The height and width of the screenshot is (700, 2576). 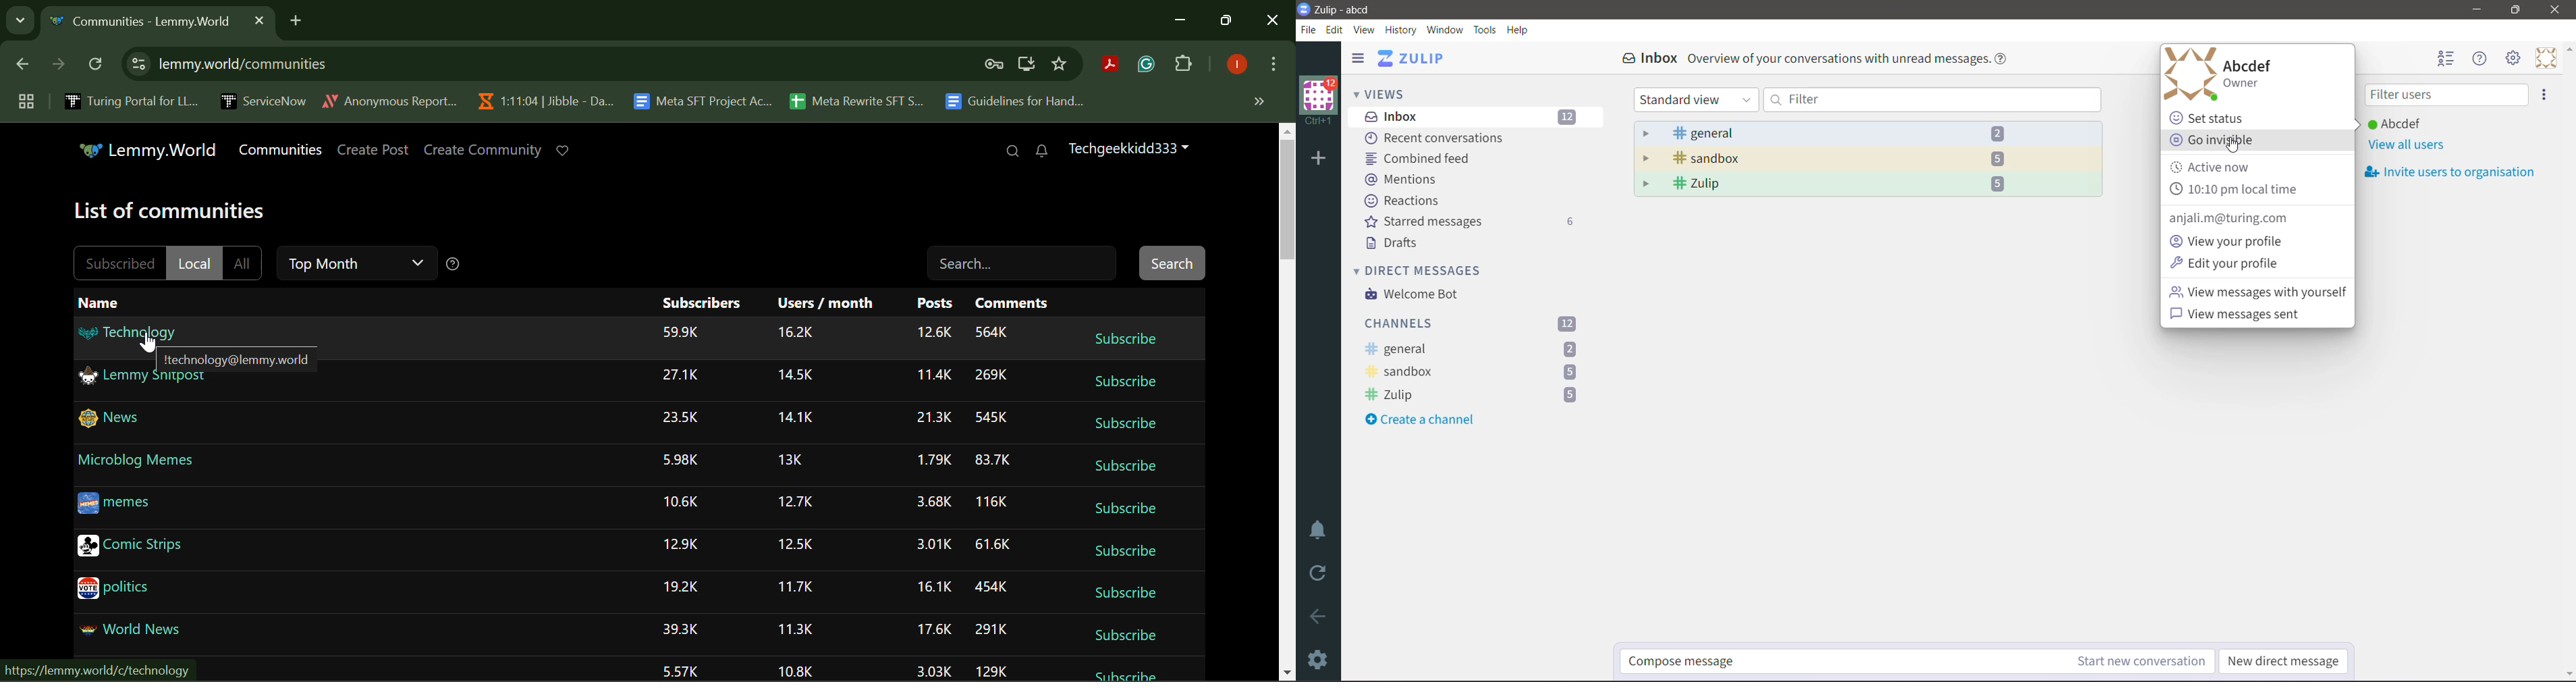 What do you see at coordinates (1335, 29) in the screenshot?
I see `Edit` at bounding box center [1335, 29].